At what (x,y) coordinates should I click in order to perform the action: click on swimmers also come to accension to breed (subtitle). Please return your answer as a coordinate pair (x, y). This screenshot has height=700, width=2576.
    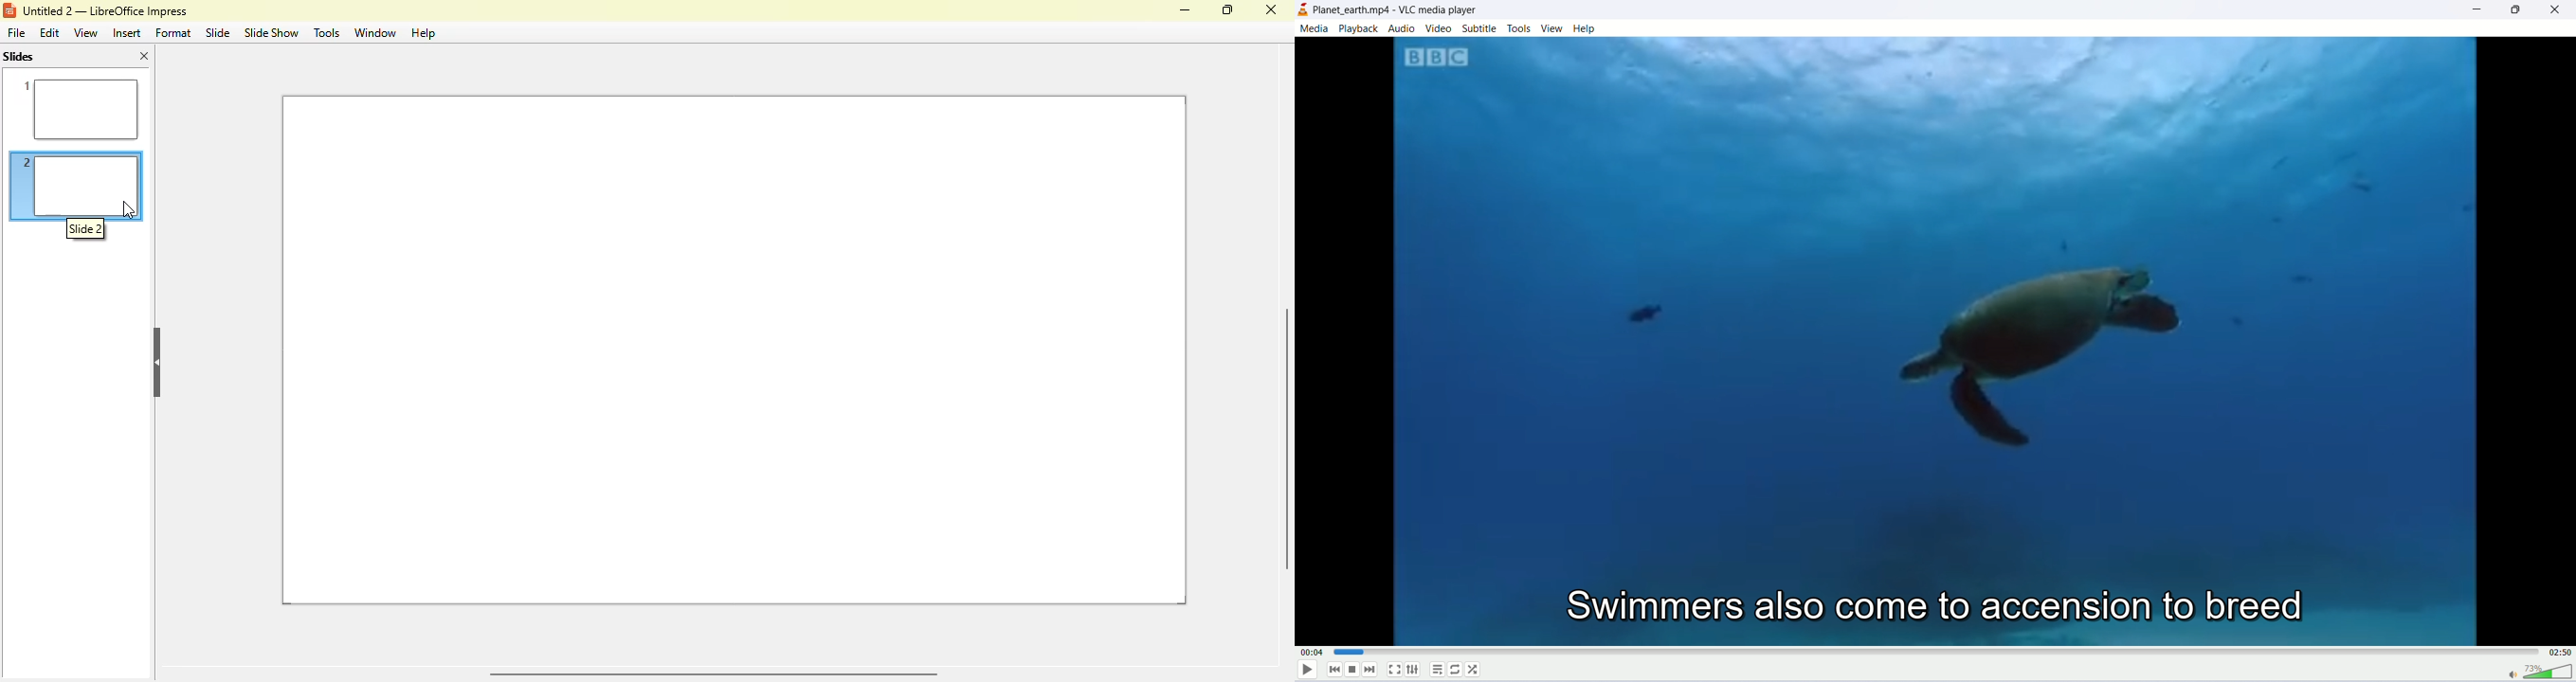
    Looking at the image, I should click on (1934, 613).